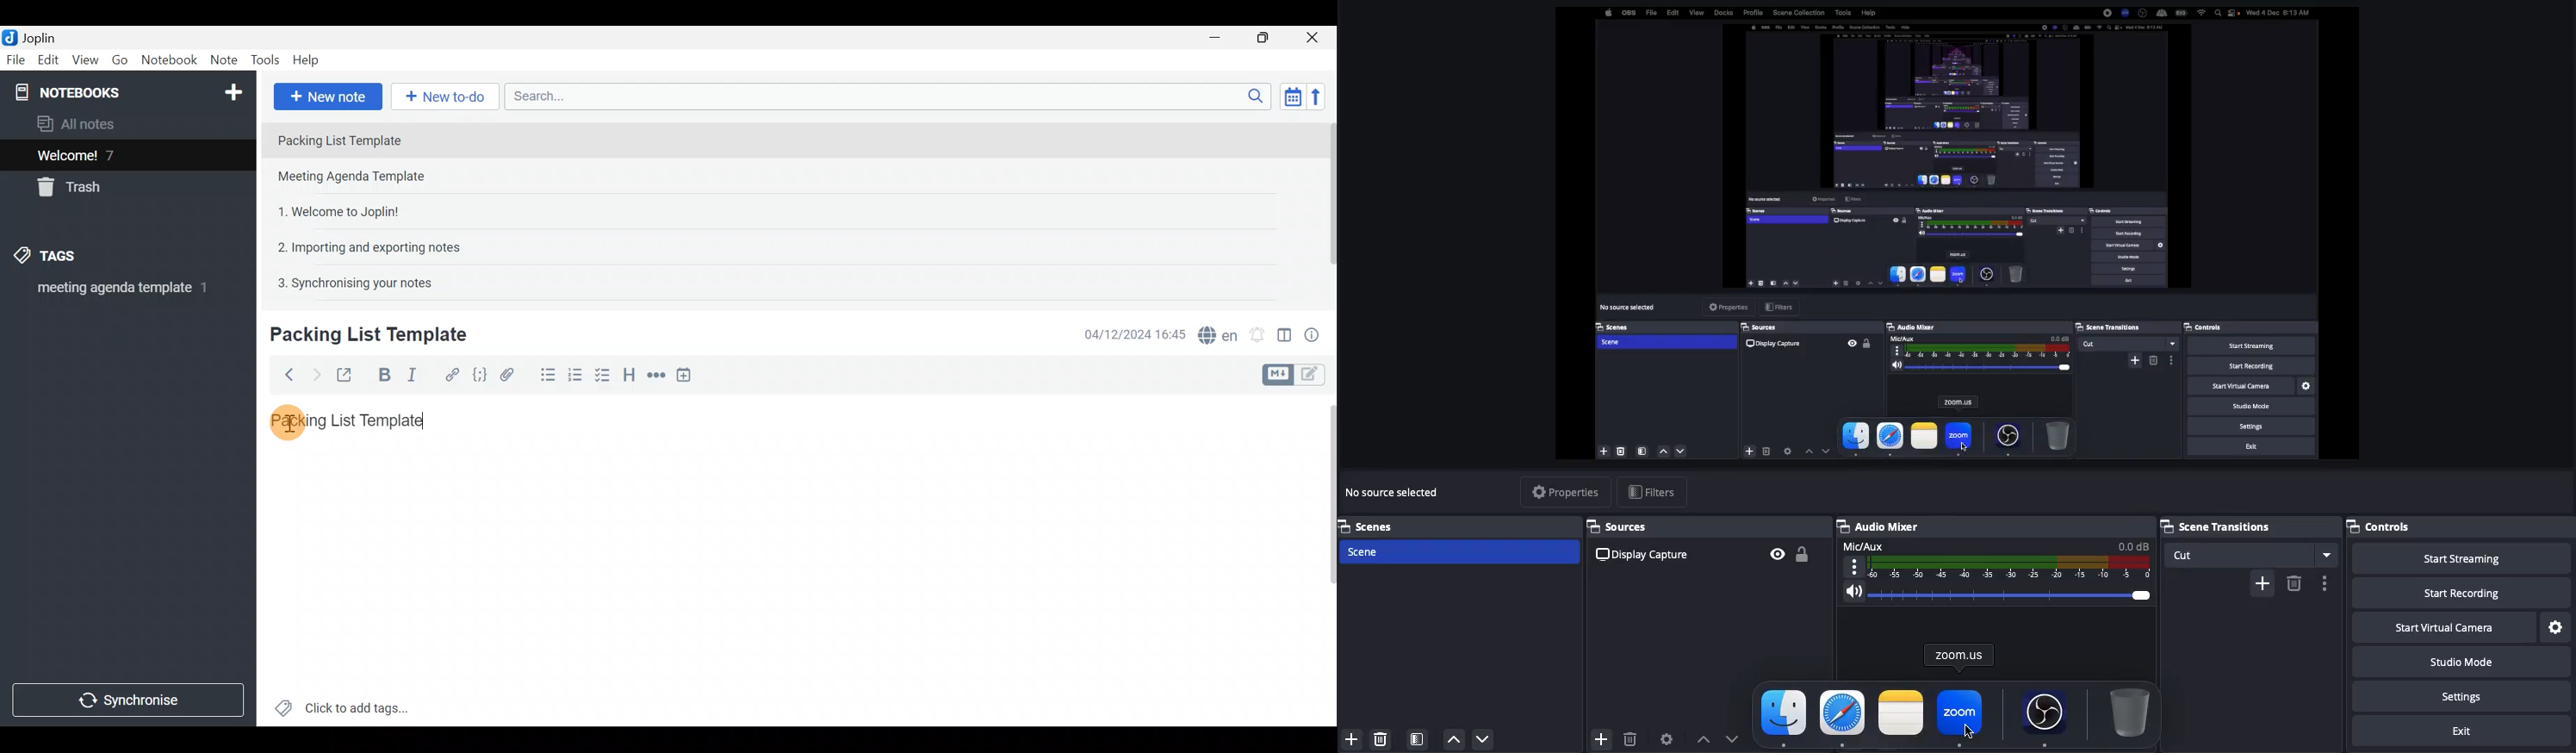  I want to click on Toggle editor layout, so click(1285, 330).